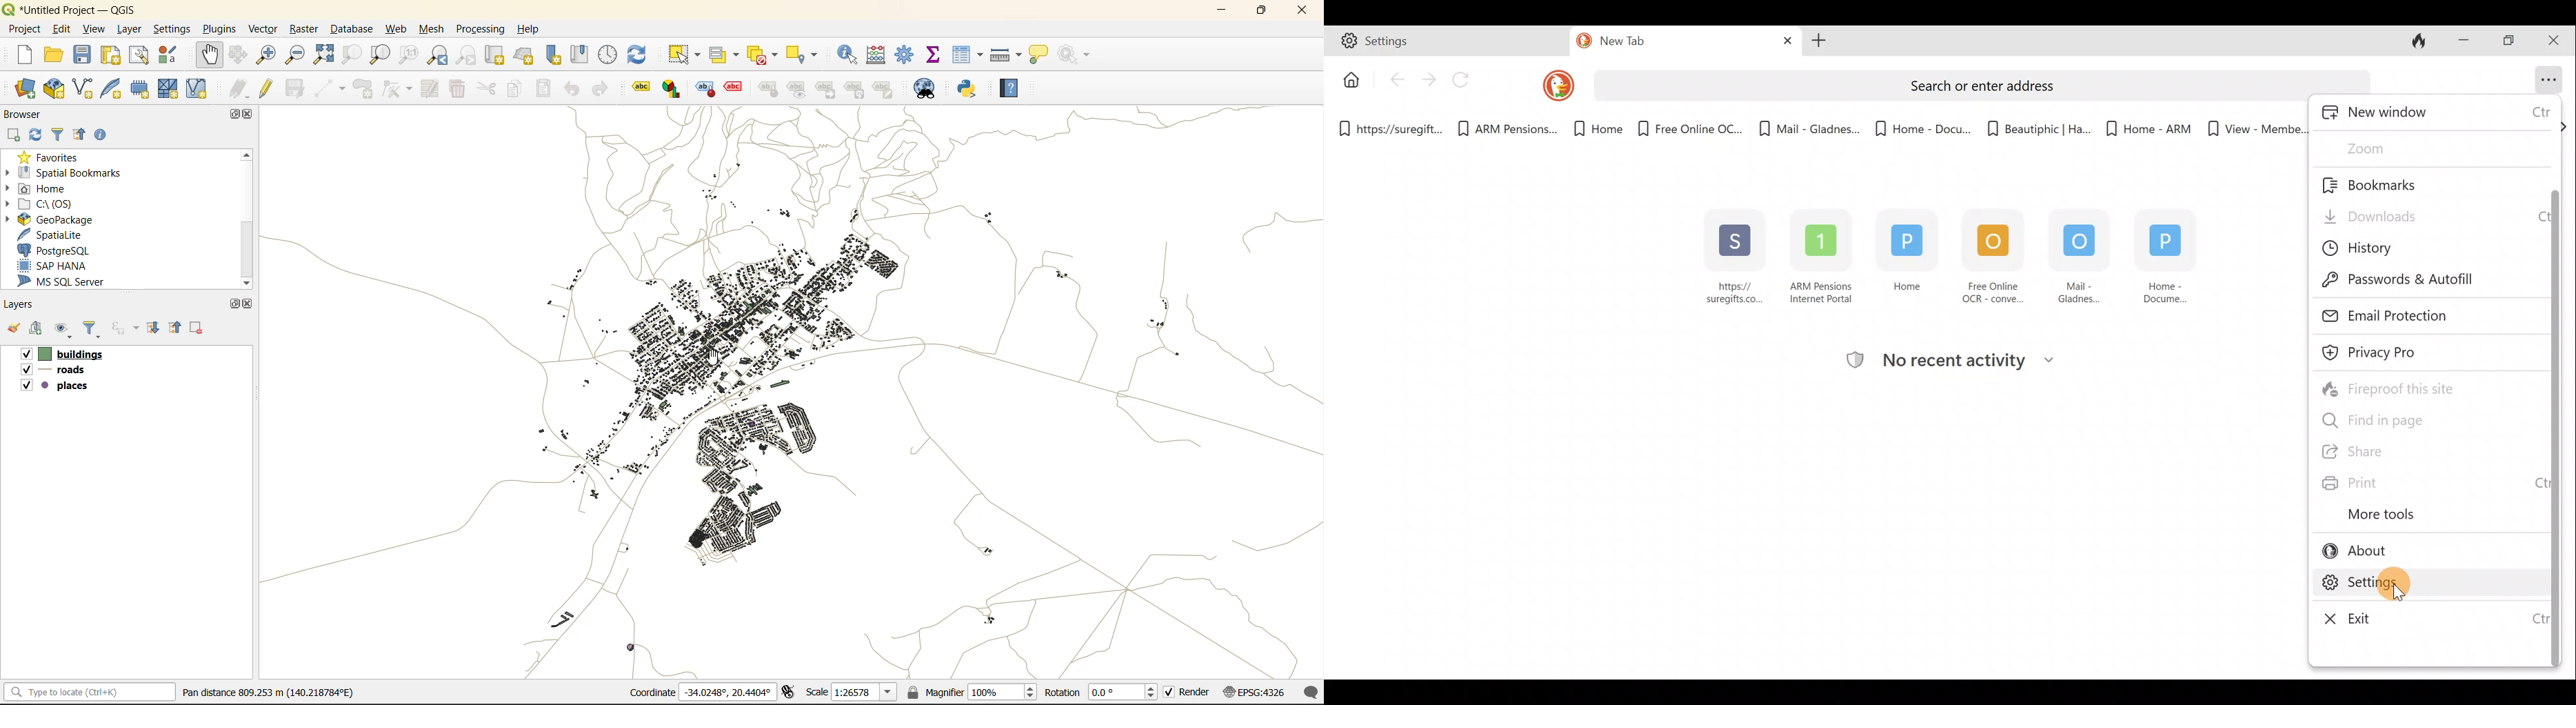 The height and width of the screenshot is (728, 2576). Describe the element at coordinates (199, 328) in the screenshot. I see `remove` at that location.